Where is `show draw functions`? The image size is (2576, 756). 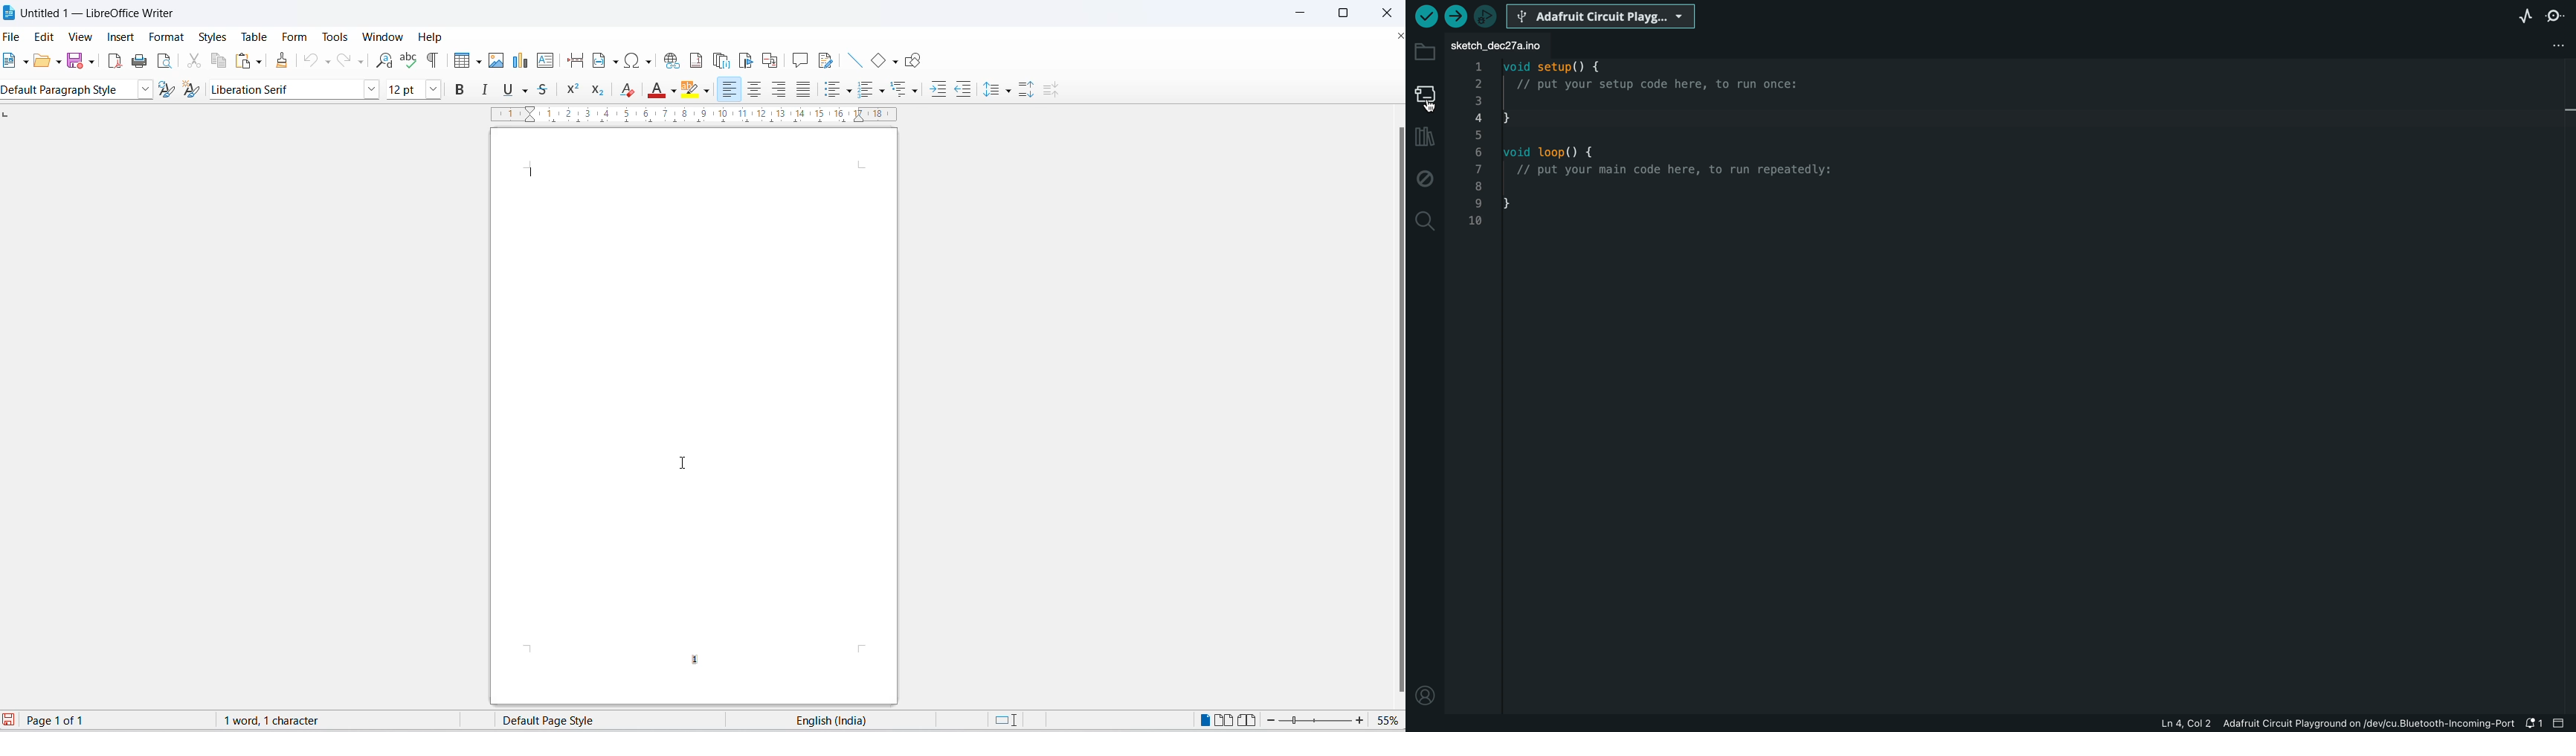 show draw functions is located at coordinates (912, 60).